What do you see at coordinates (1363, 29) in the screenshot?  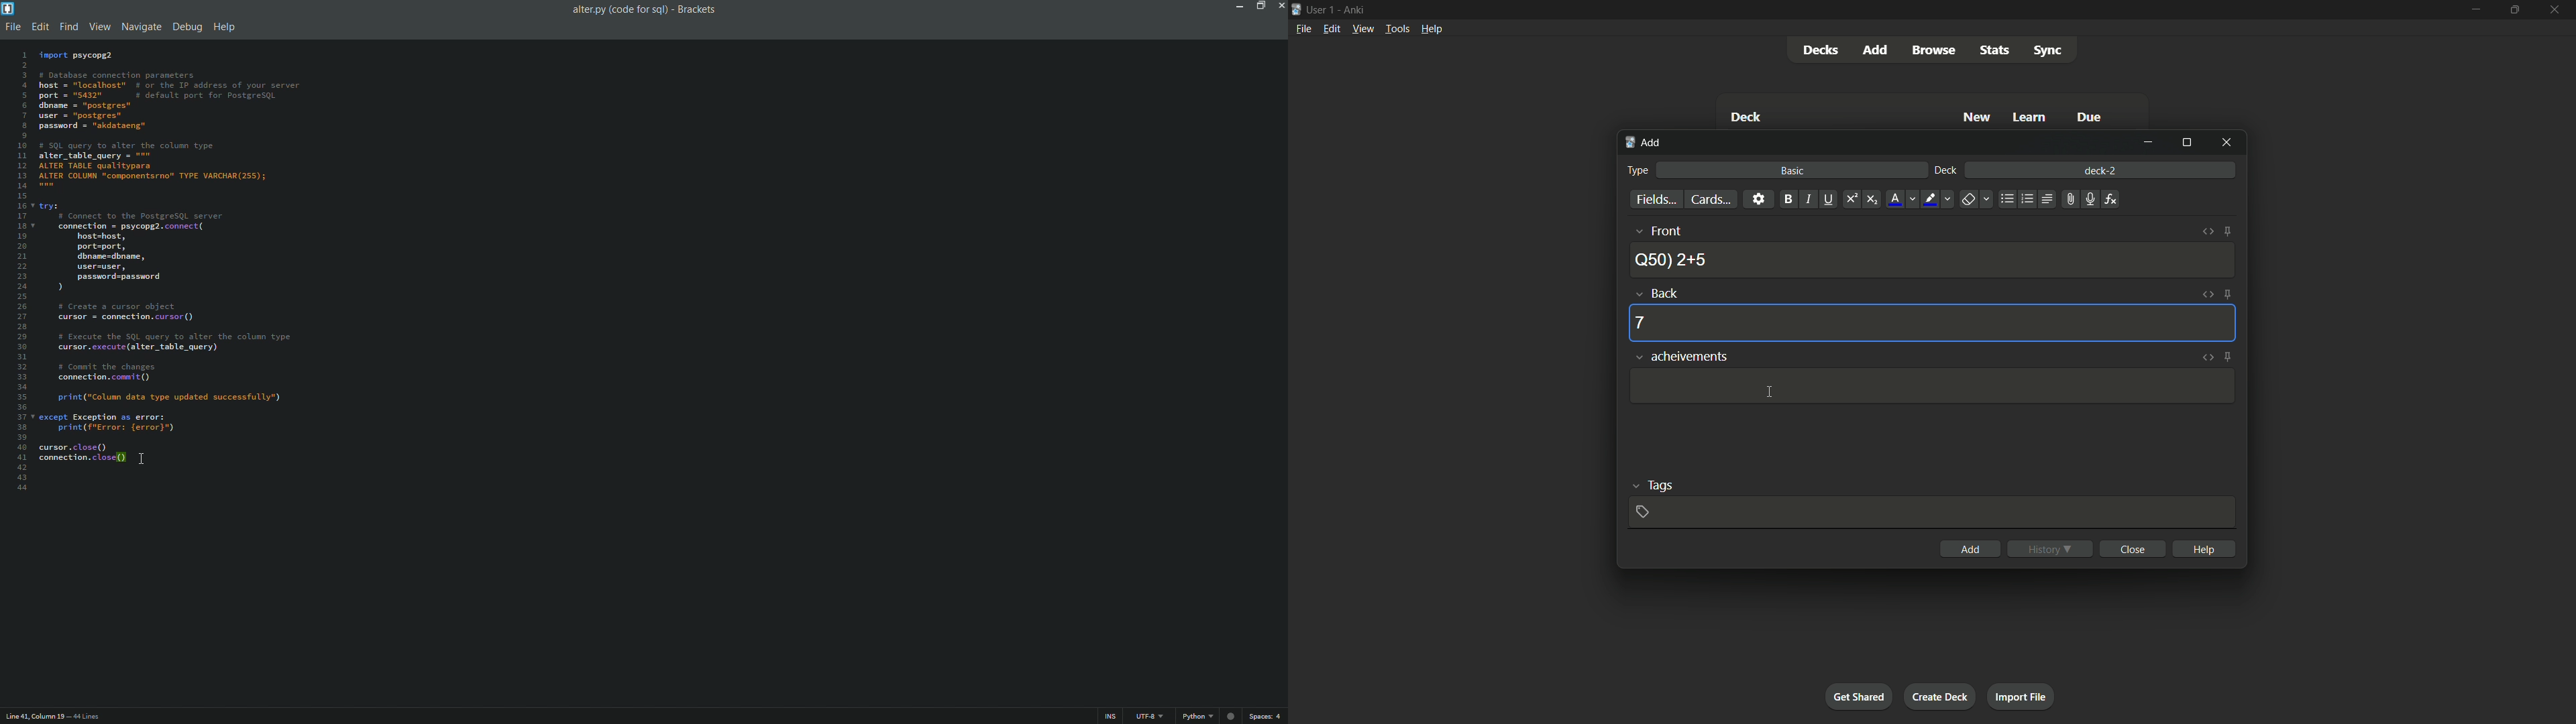 I see `view menu` at bounding box center [1363, 29].